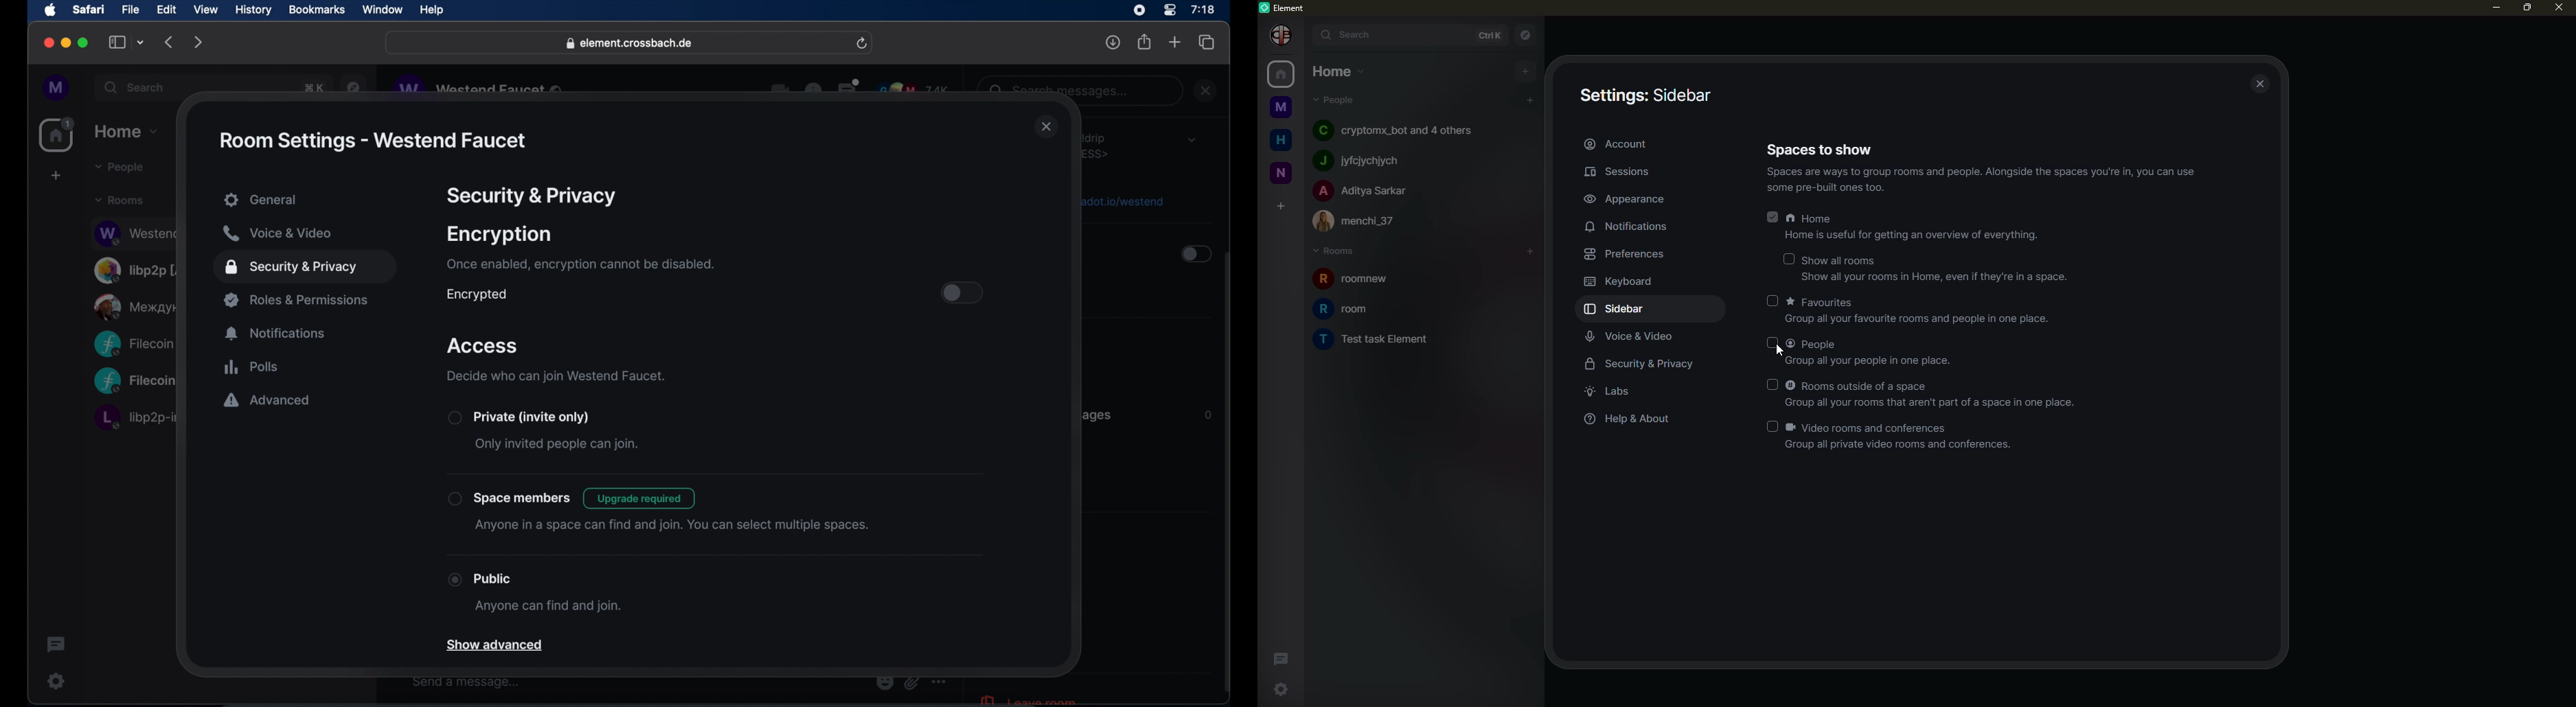 Image resolution: width=2576 pixels, height=728 pixels. What do you see at coordinates (57, 88) in the screenshot?
I see `profile` at bounding box center [57, 88].